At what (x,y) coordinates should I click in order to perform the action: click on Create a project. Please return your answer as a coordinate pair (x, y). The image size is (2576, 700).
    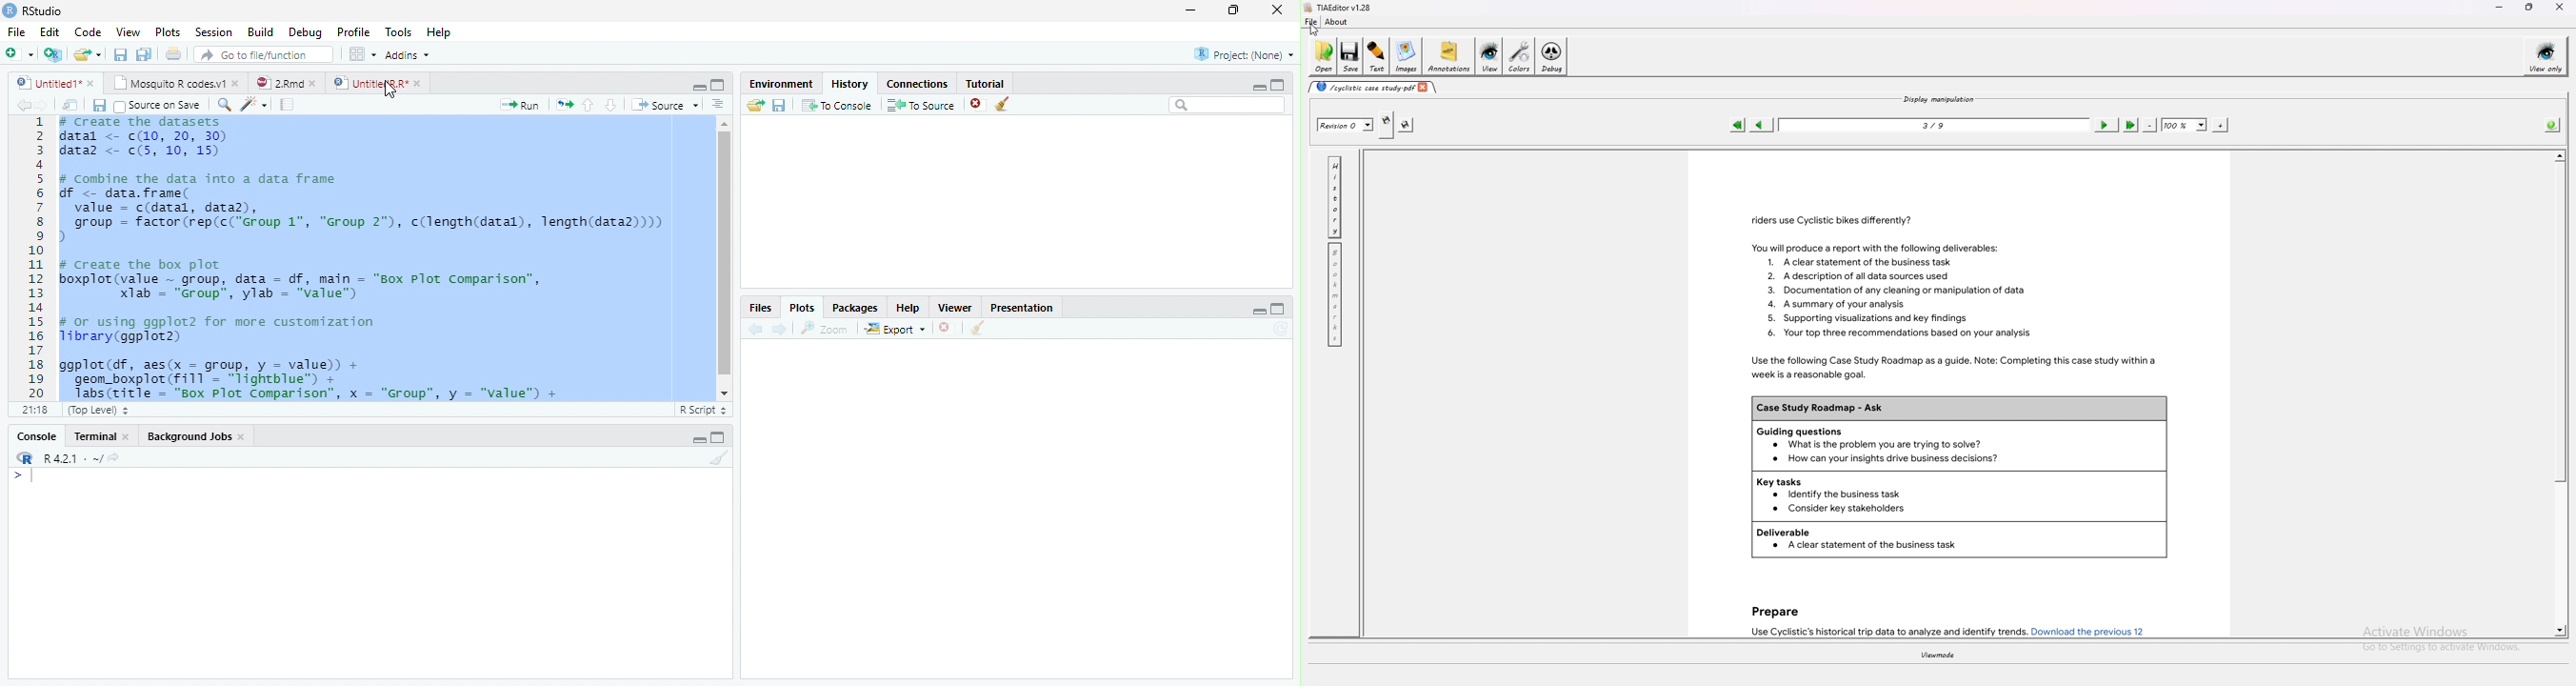
    Looking at the image, I should click on (54, 53).